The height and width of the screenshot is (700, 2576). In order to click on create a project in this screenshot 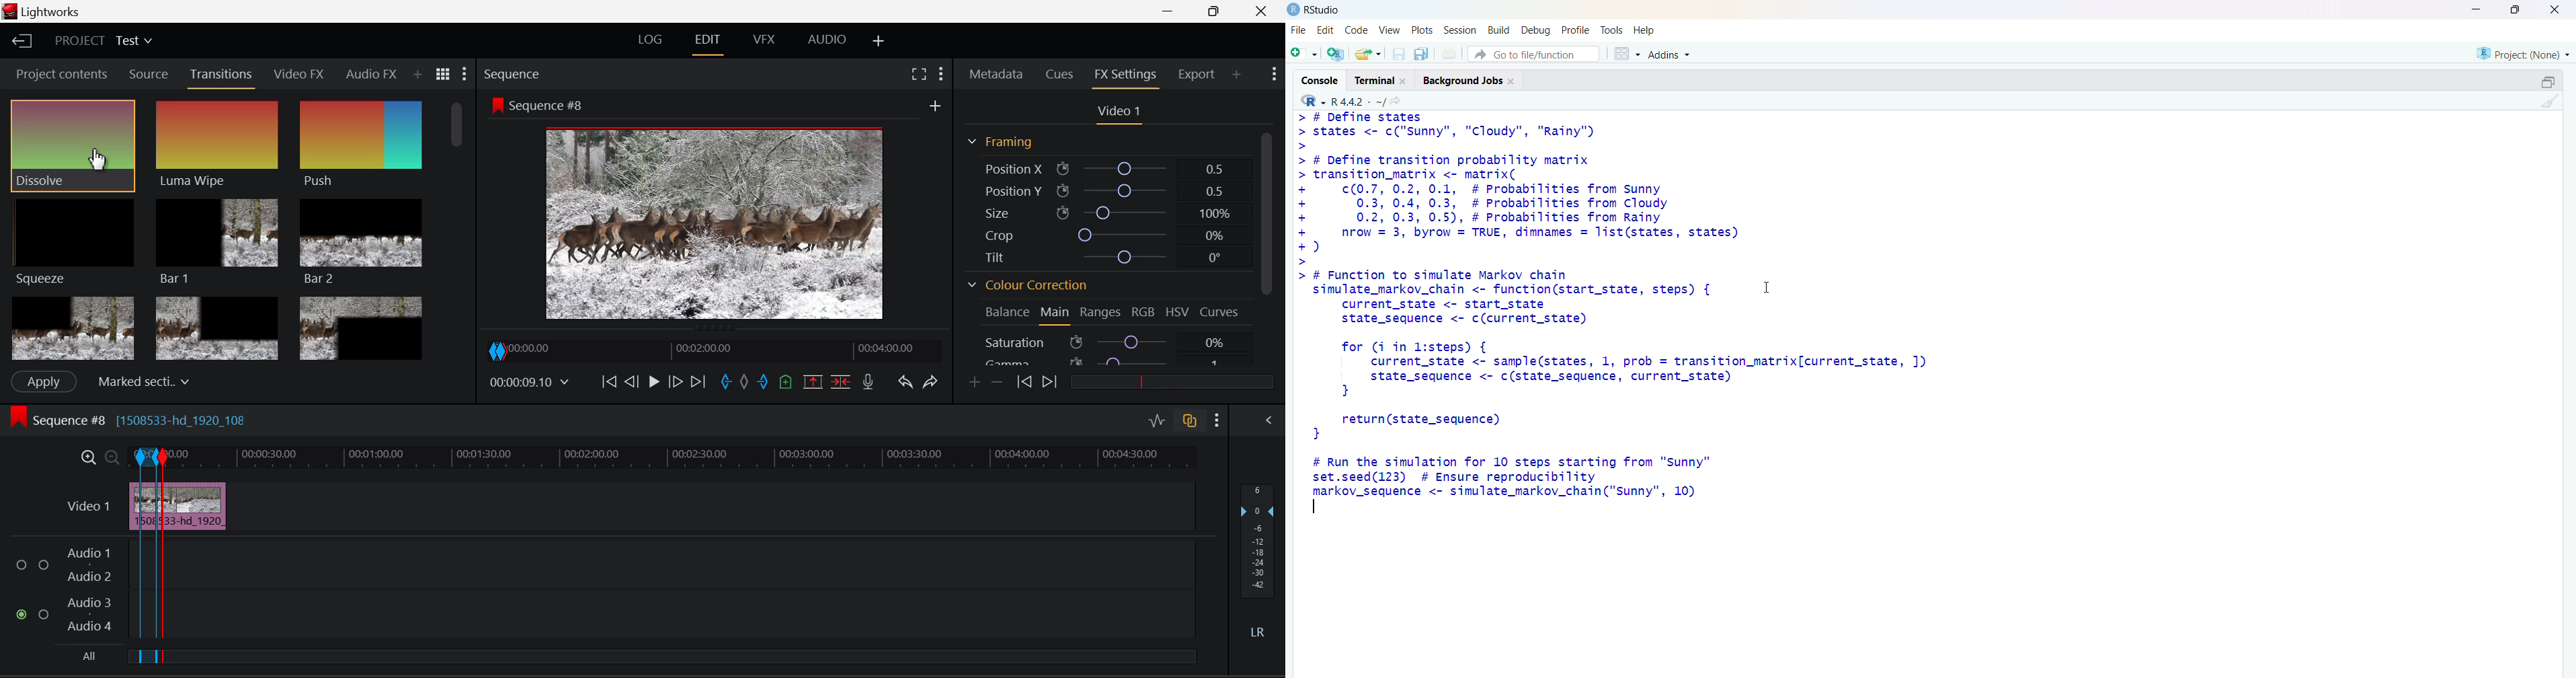, I will do `click(1334, 54)`.